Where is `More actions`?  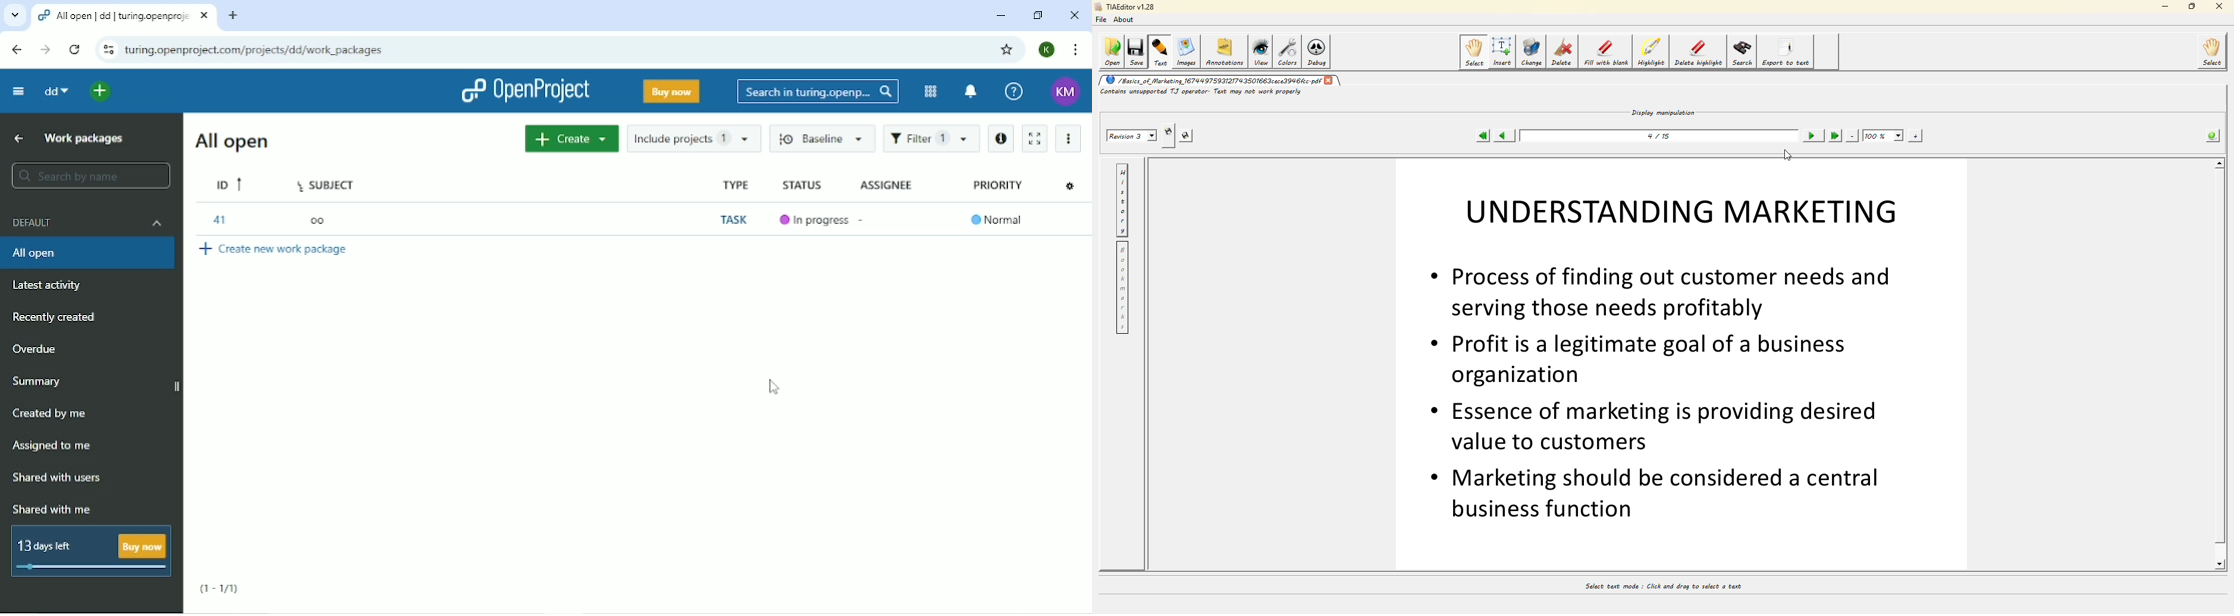
More actions is located at coordinates (1067, 138).